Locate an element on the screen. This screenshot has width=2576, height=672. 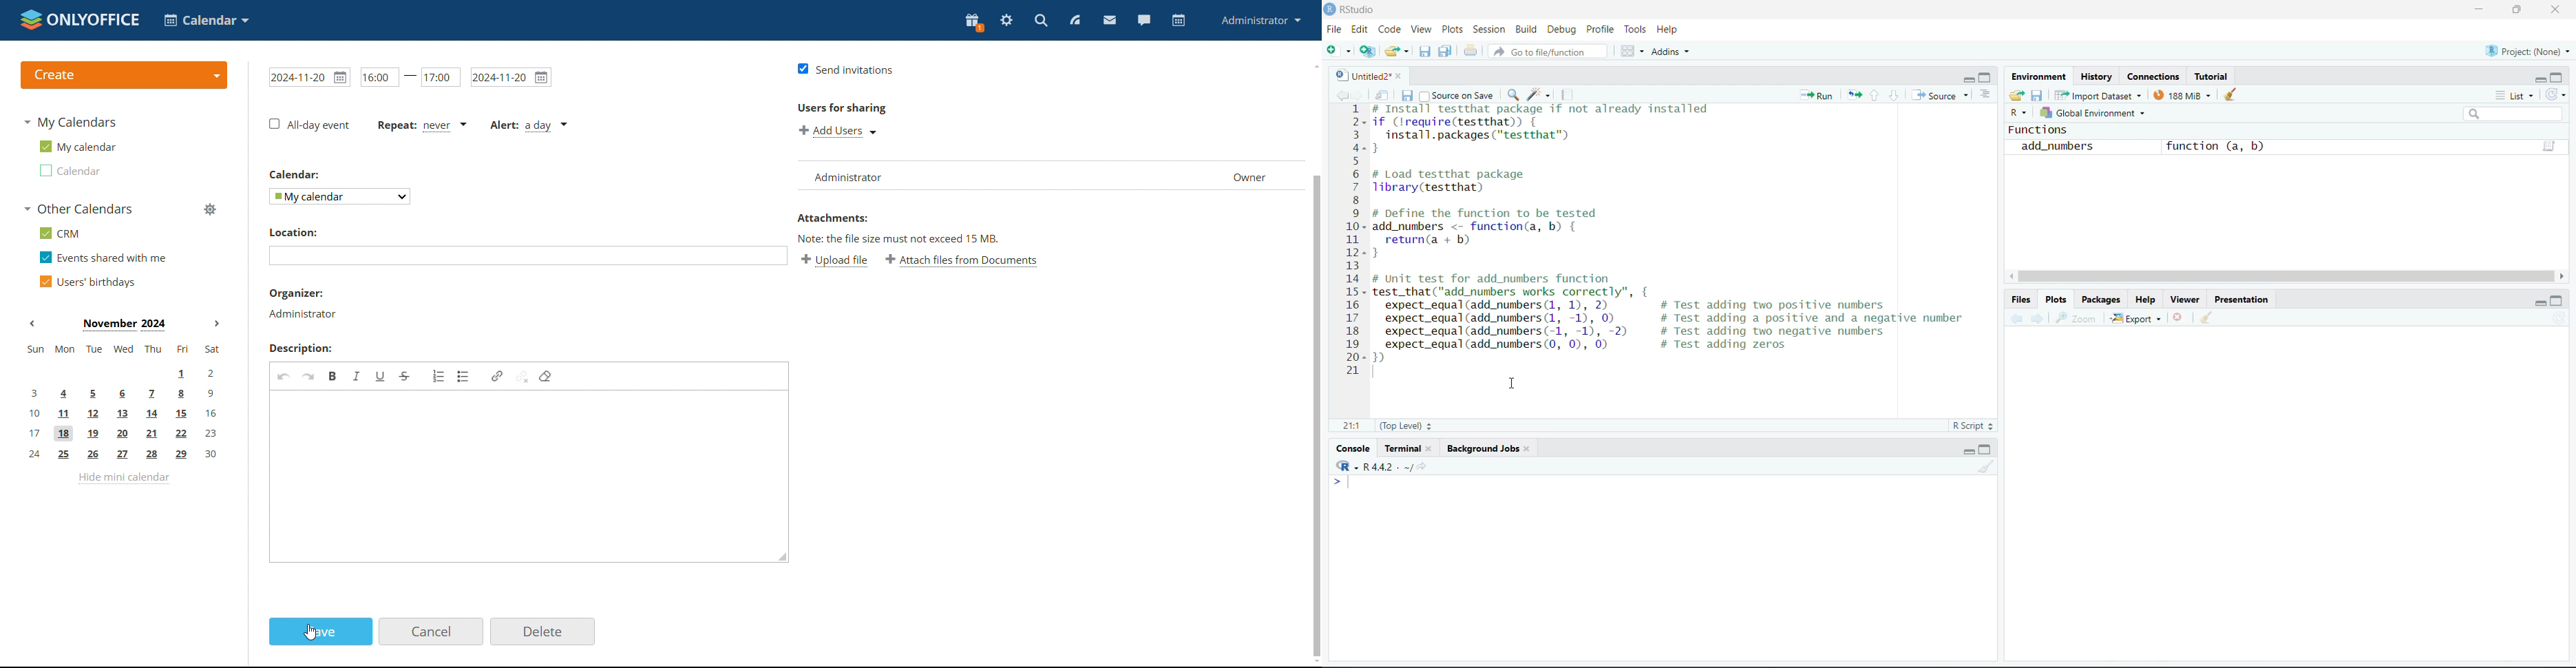
start date is located at coordinates (308, 78).